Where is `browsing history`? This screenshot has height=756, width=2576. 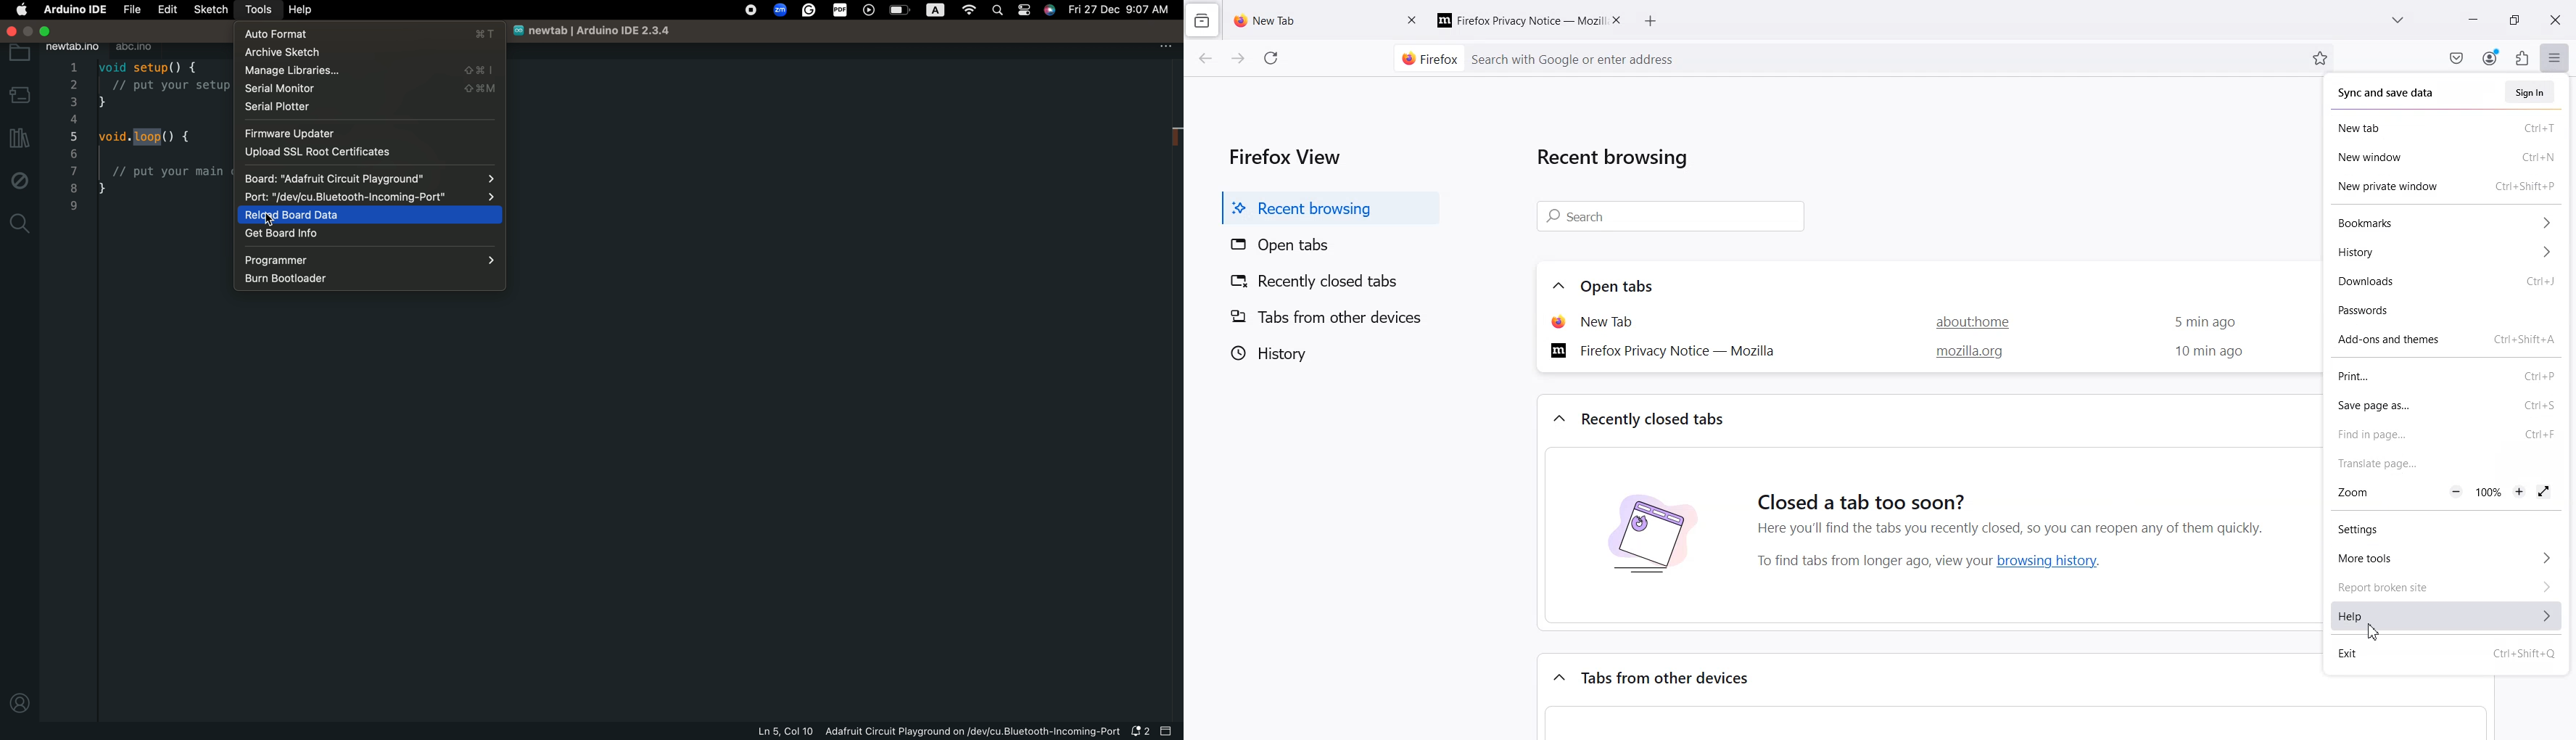 browsing history is located at coordinates (2053, 560).